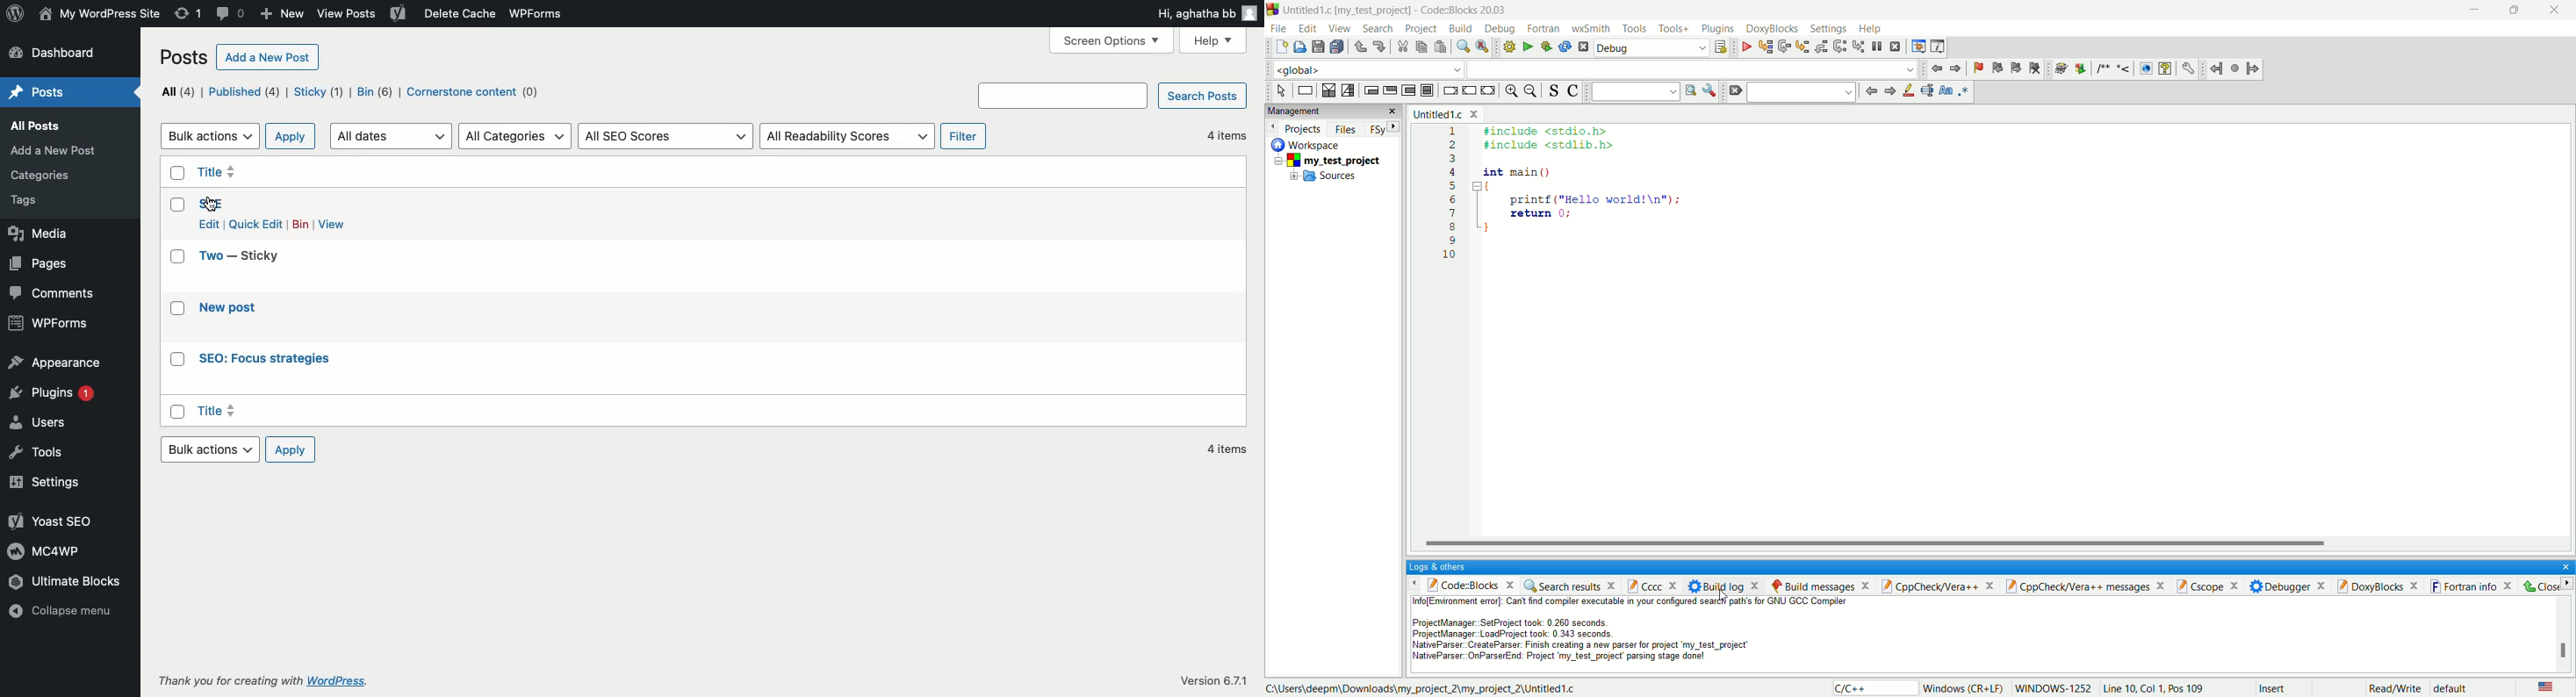 Image resolution: width=2576 pixels, height=700 pixels. I want to click on sources, so click(1324, 178).